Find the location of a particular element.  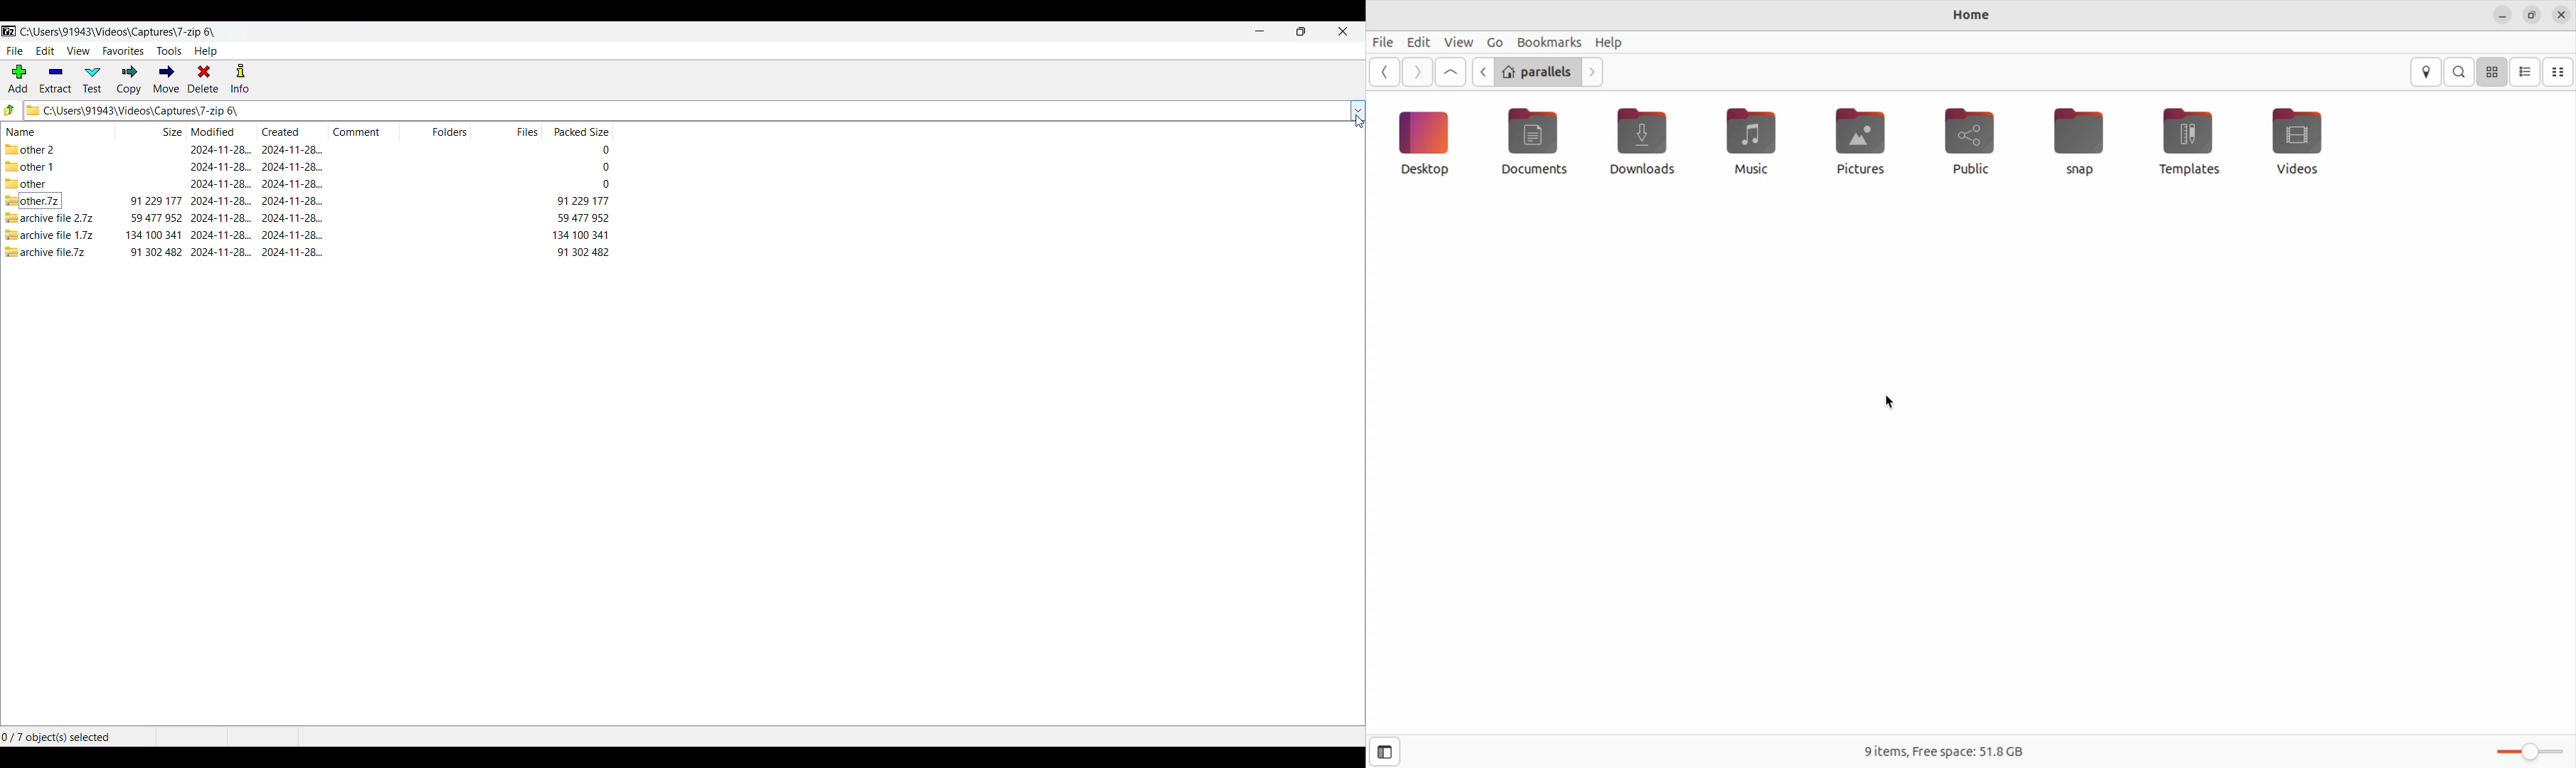

Snap file is located at coordinates (2082, 139).